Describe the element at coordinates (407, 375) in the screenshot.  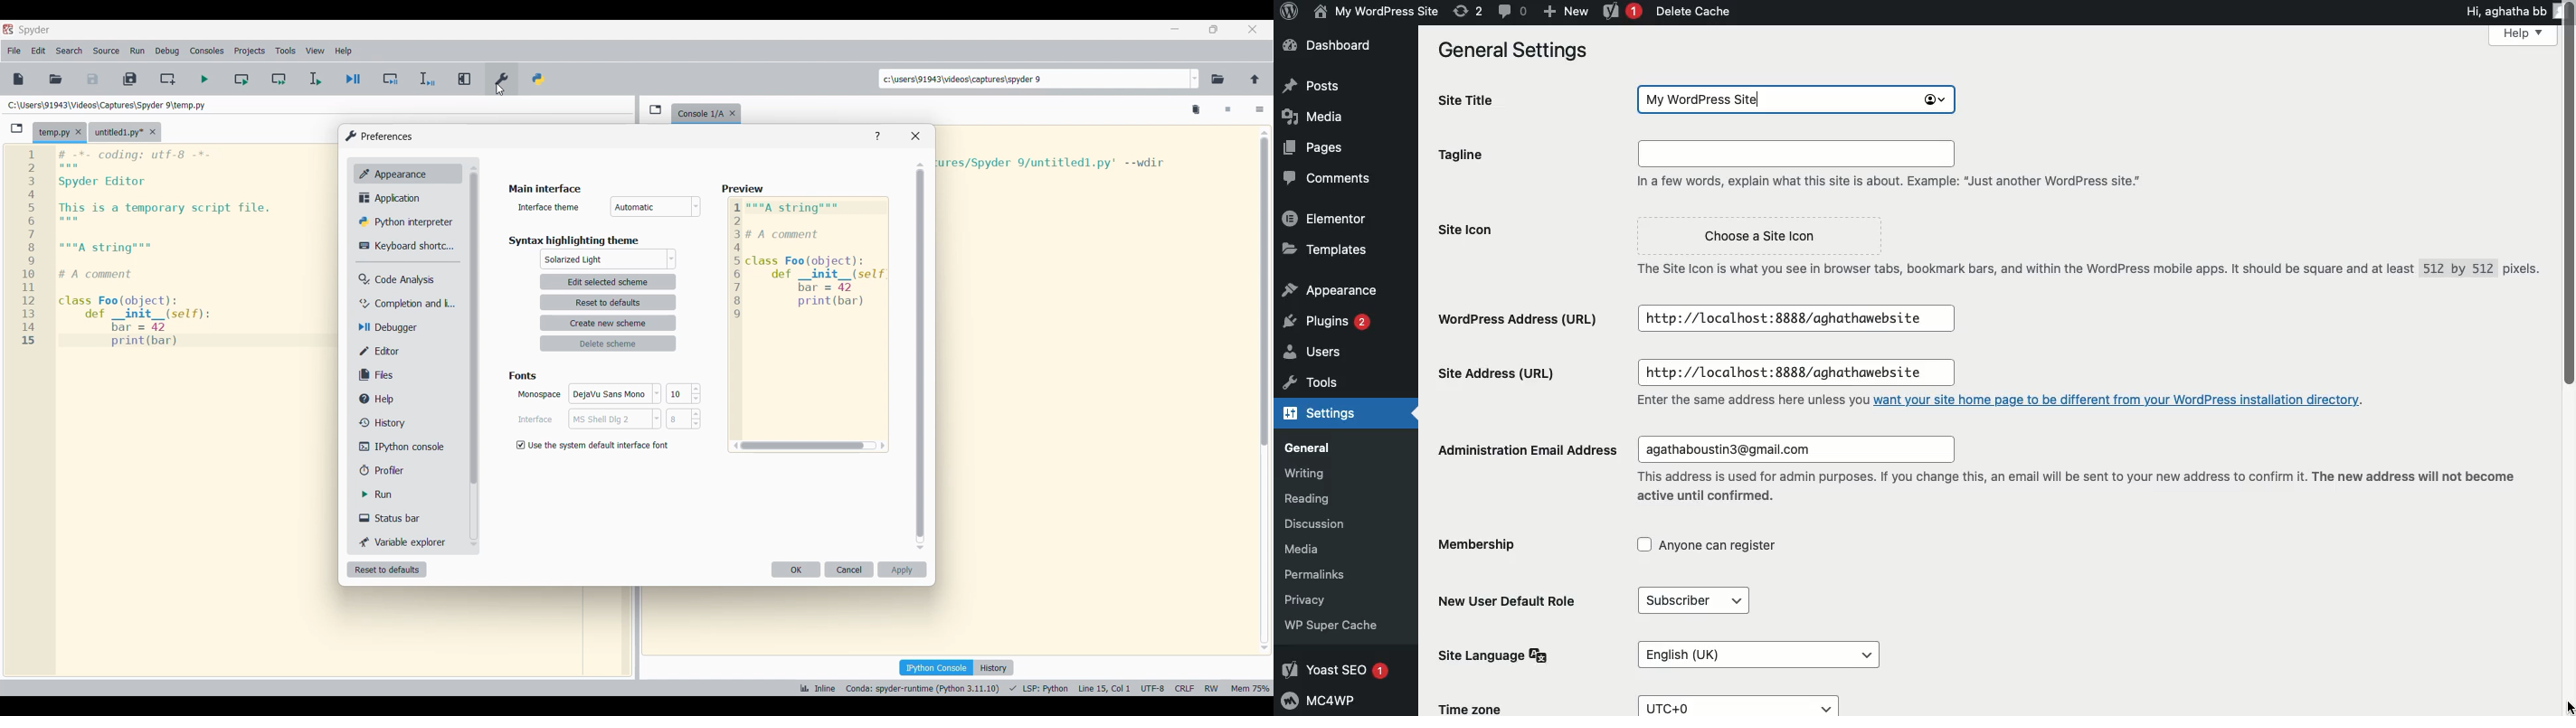
I see `Files` at that location.